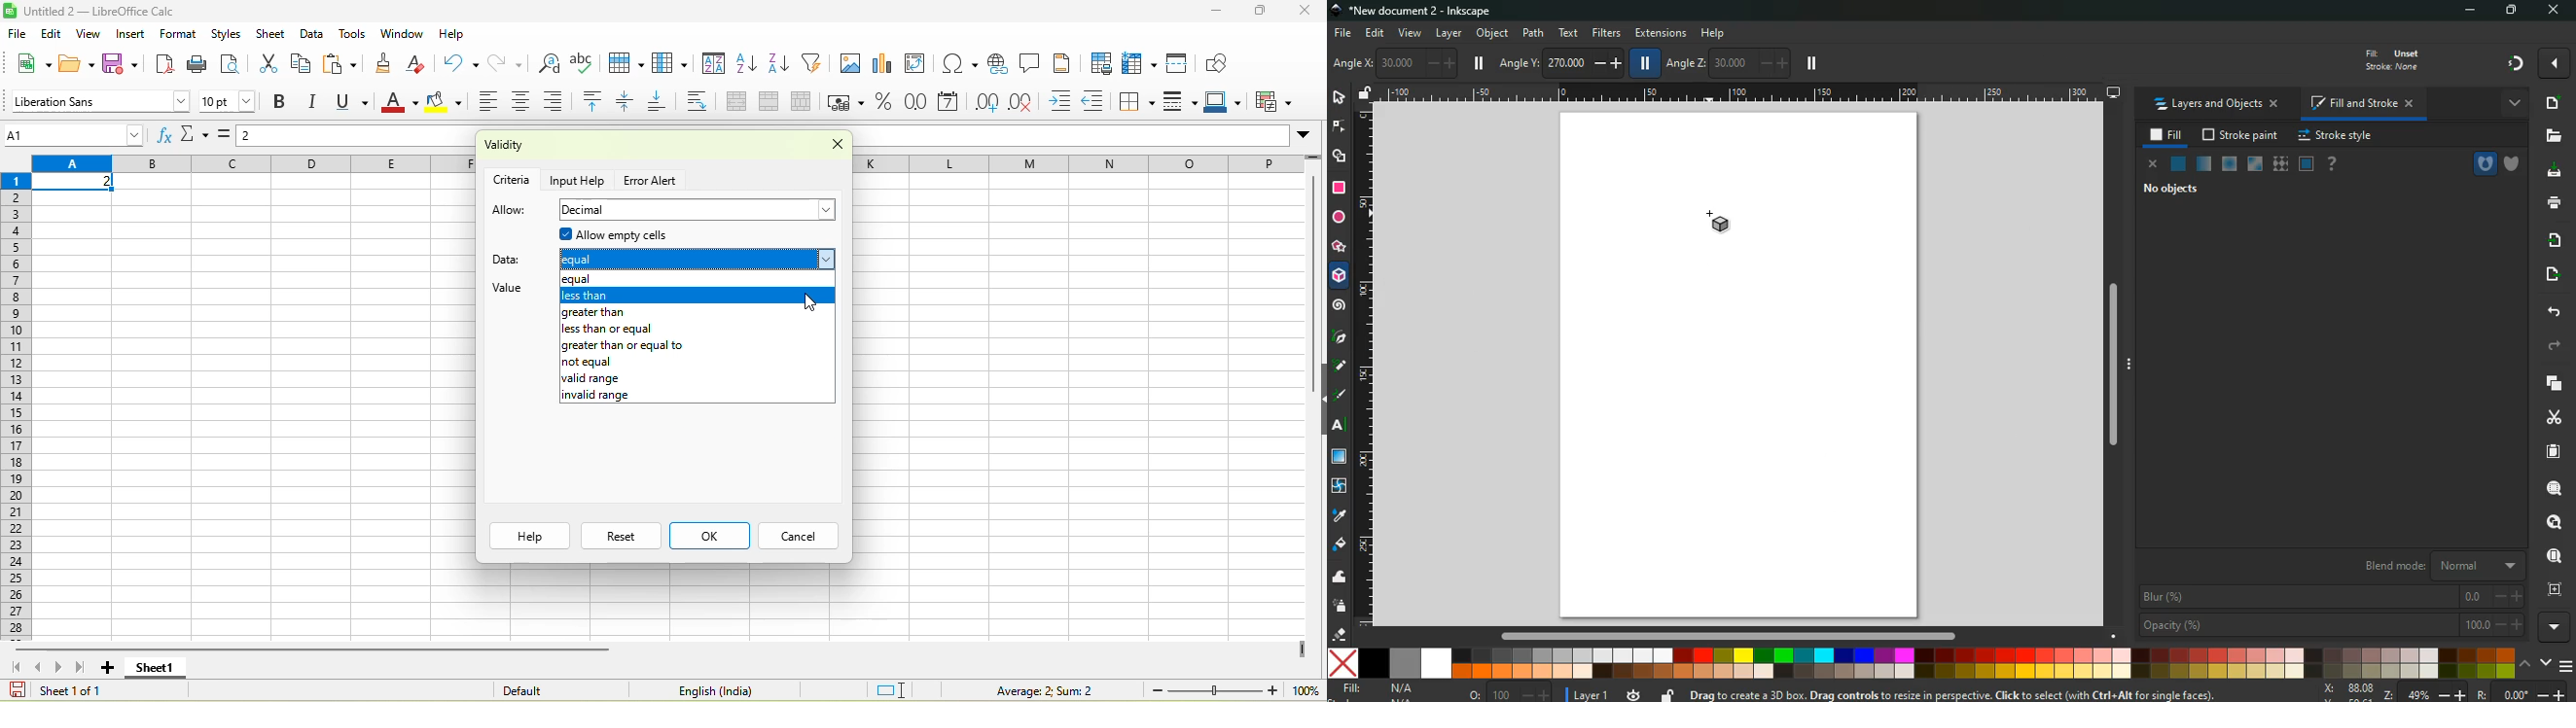  What do you see at coordinates (1078, 163) in the screenshot?
I see `row` at bounding box center [1078, 163].